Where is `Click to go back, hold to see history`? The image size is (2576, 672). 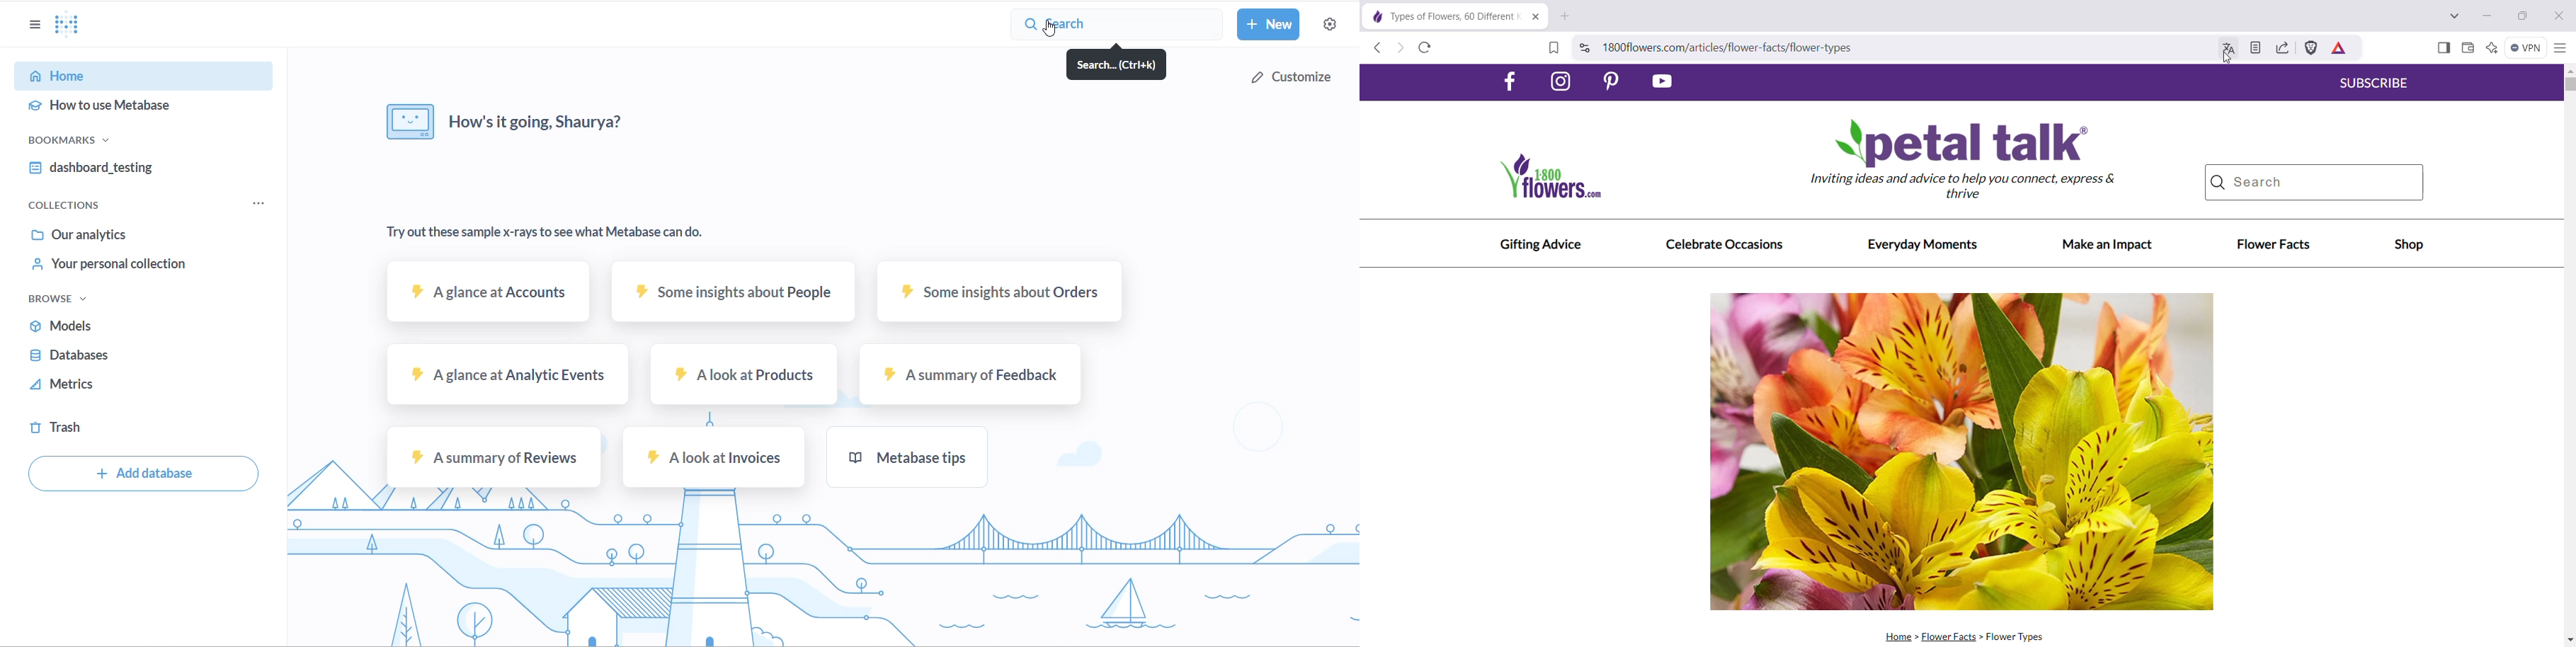 Click to go back, hold to see history is located at coordinates (1379, 48).